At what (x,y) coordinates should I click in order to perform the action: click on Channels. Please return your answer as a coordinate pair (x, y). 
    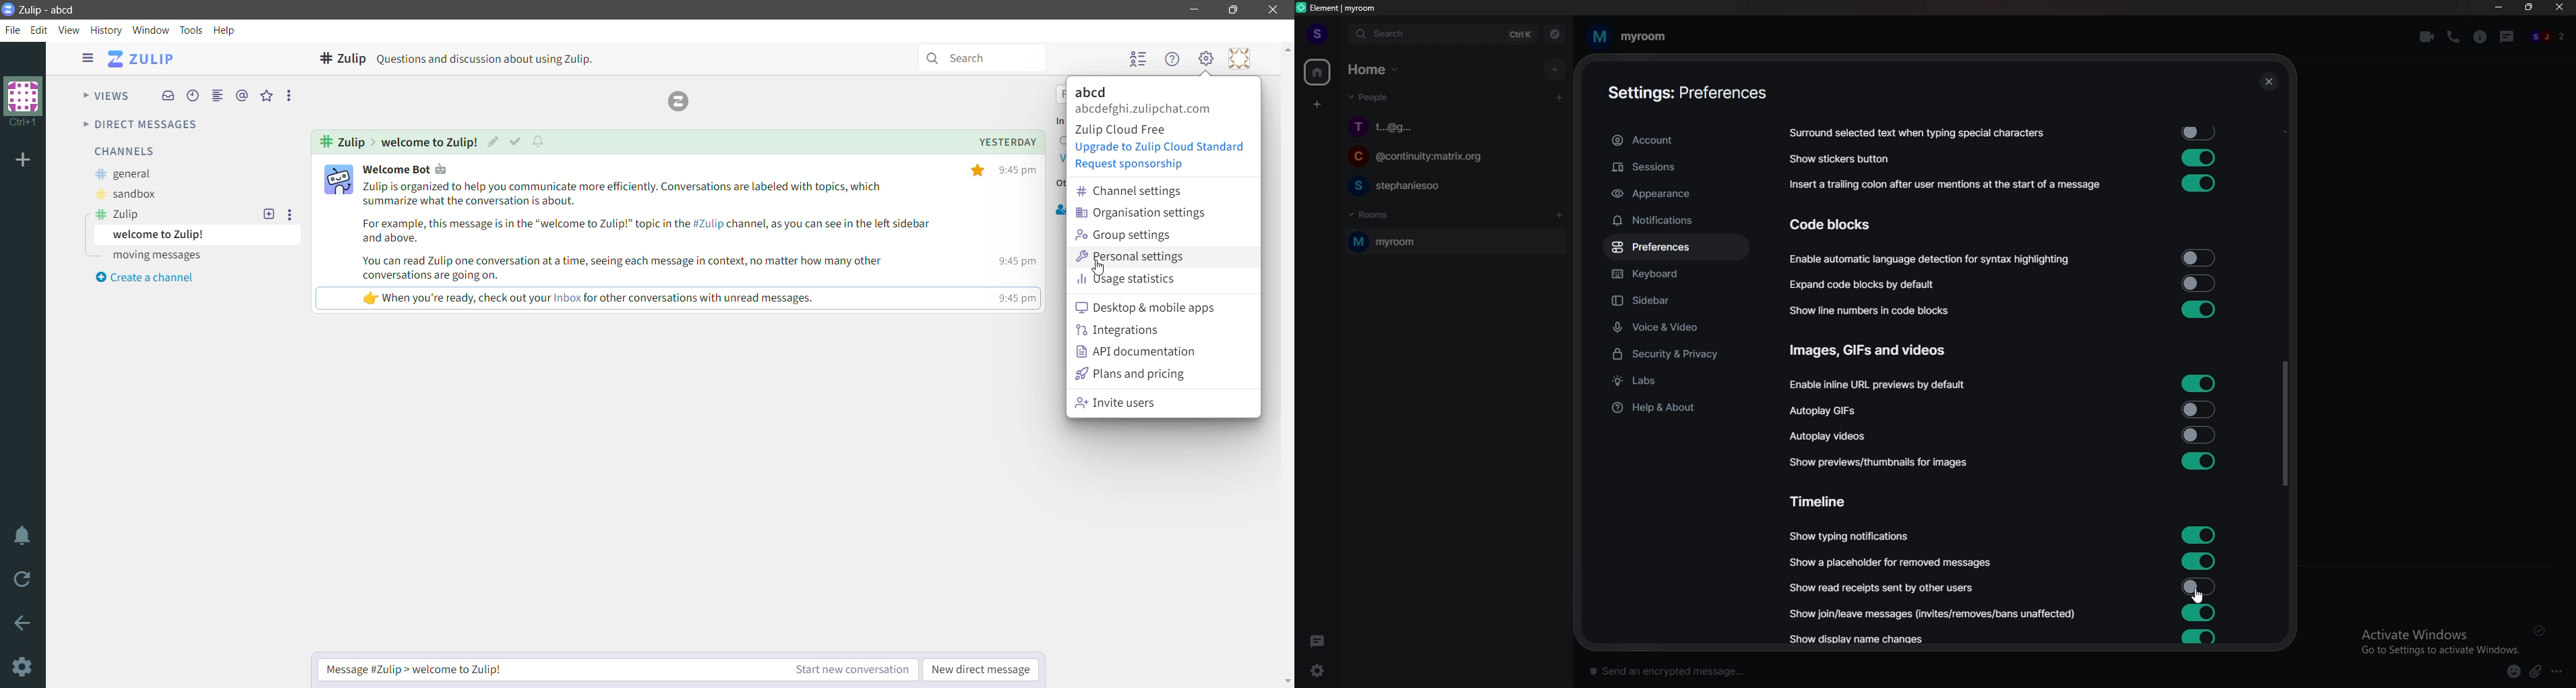
    Looking at the image, I should click on (124, 151).